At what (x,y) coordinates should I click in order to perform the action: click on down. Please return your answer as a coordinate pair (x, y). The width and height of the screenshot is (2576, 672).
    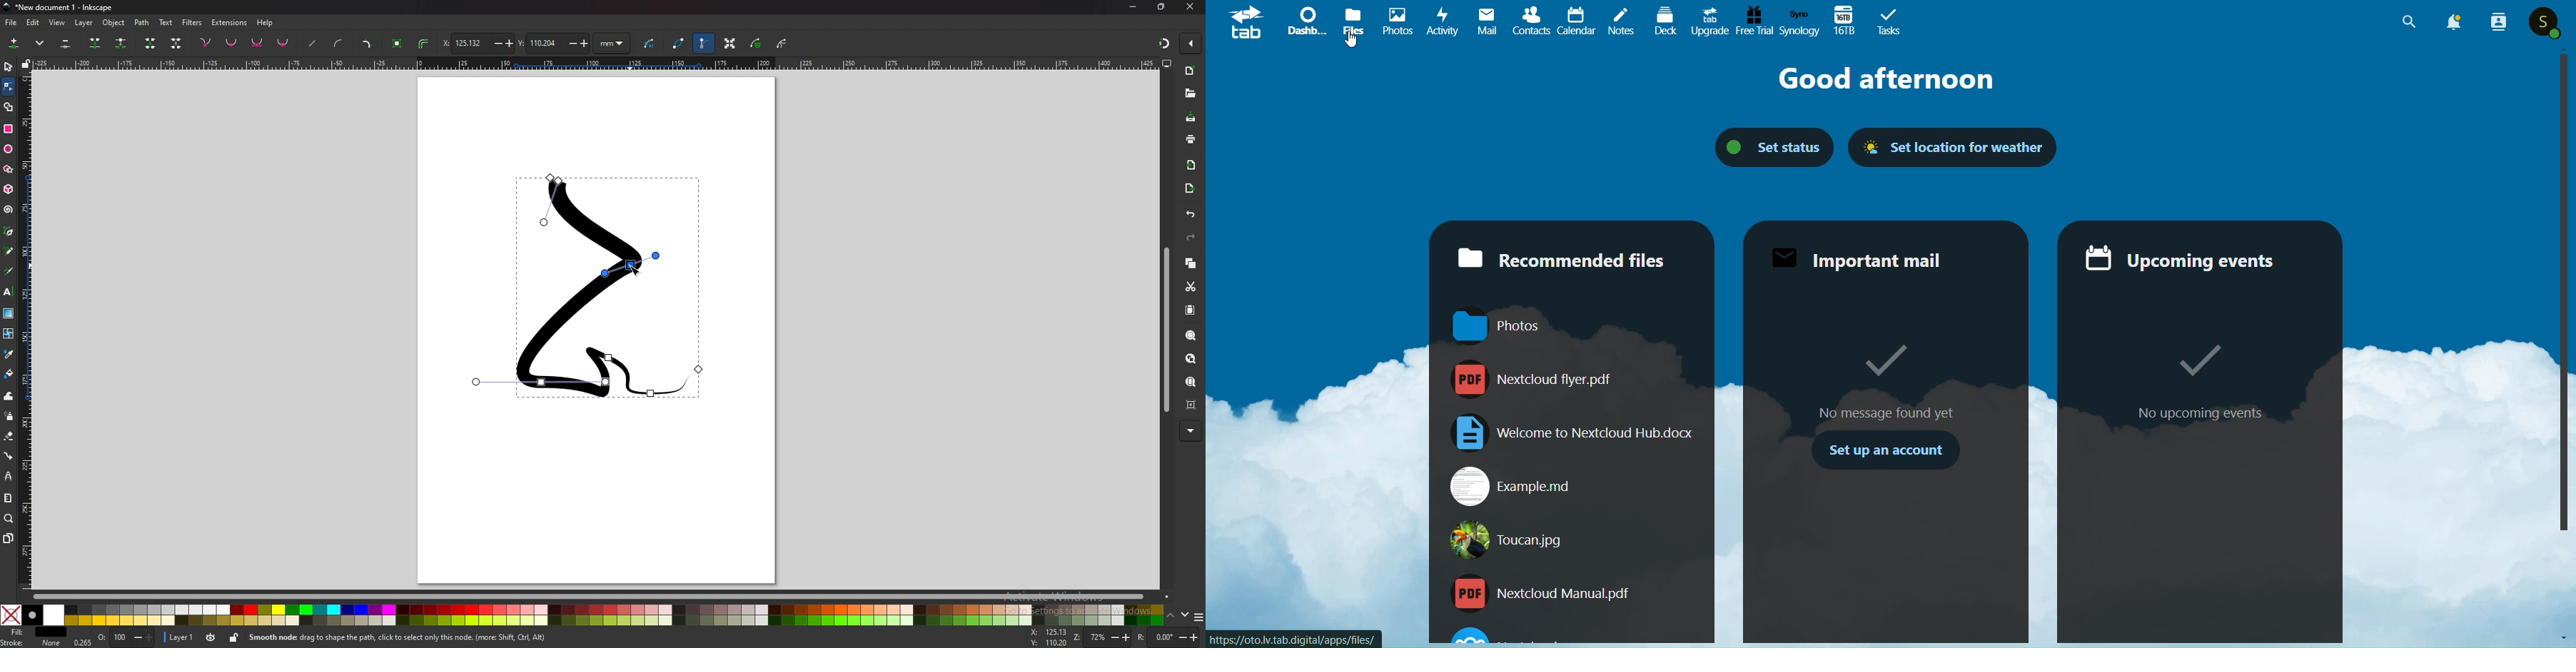
    Looking at the image, I should click on (1185, 615).